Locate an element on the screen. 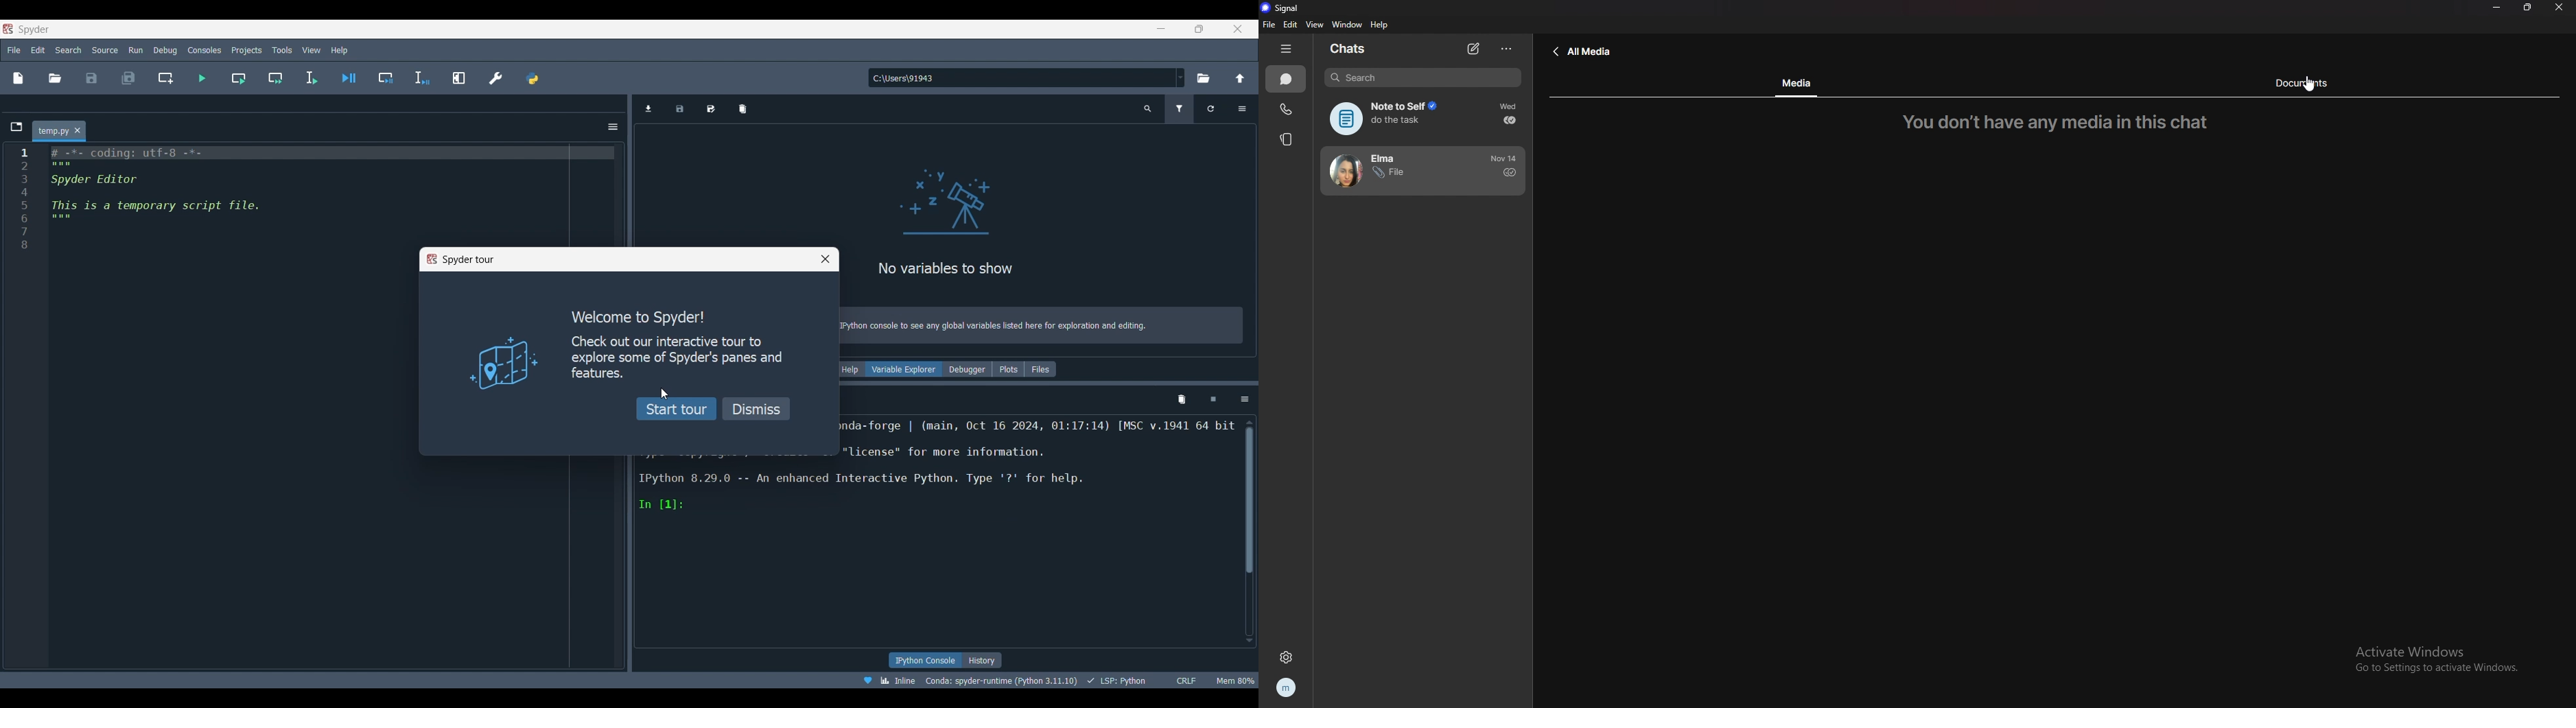 The width and height of the screenshot is (2576, 728). Browse a working directory is located at coordinates (1204, 78).